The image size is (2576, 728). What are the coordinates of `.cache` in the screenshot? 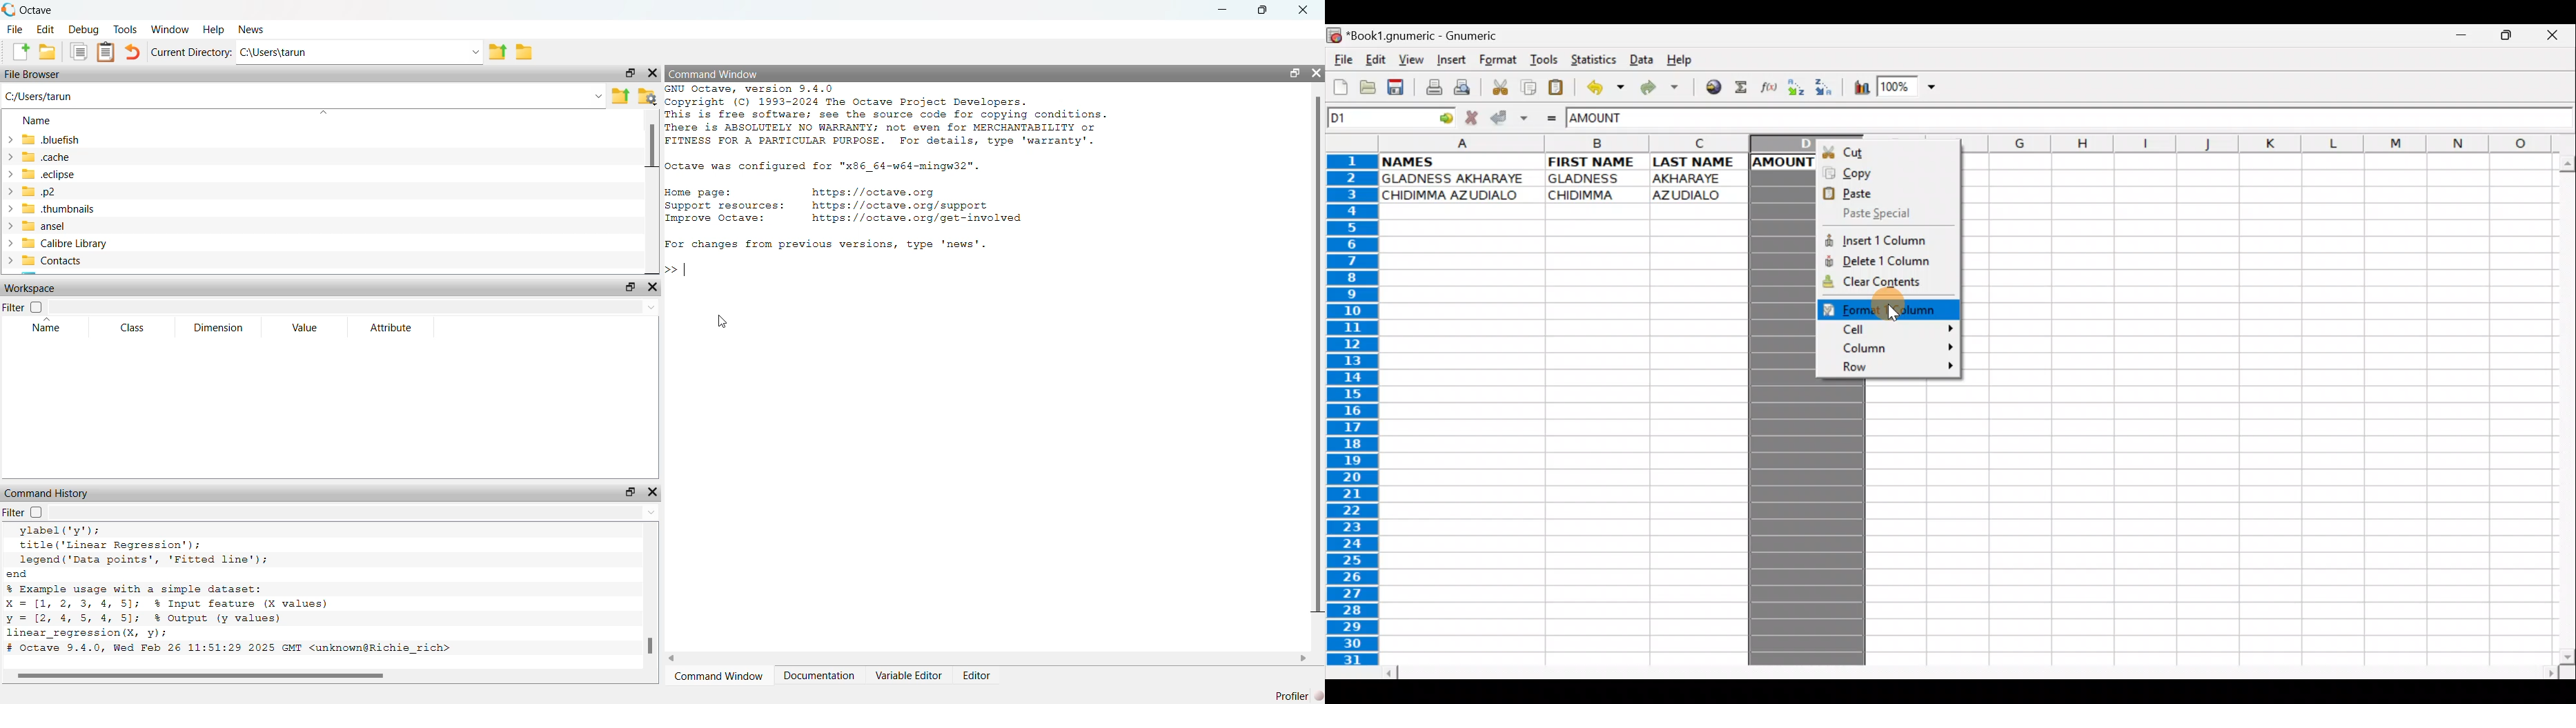 It's located at (66, 156).